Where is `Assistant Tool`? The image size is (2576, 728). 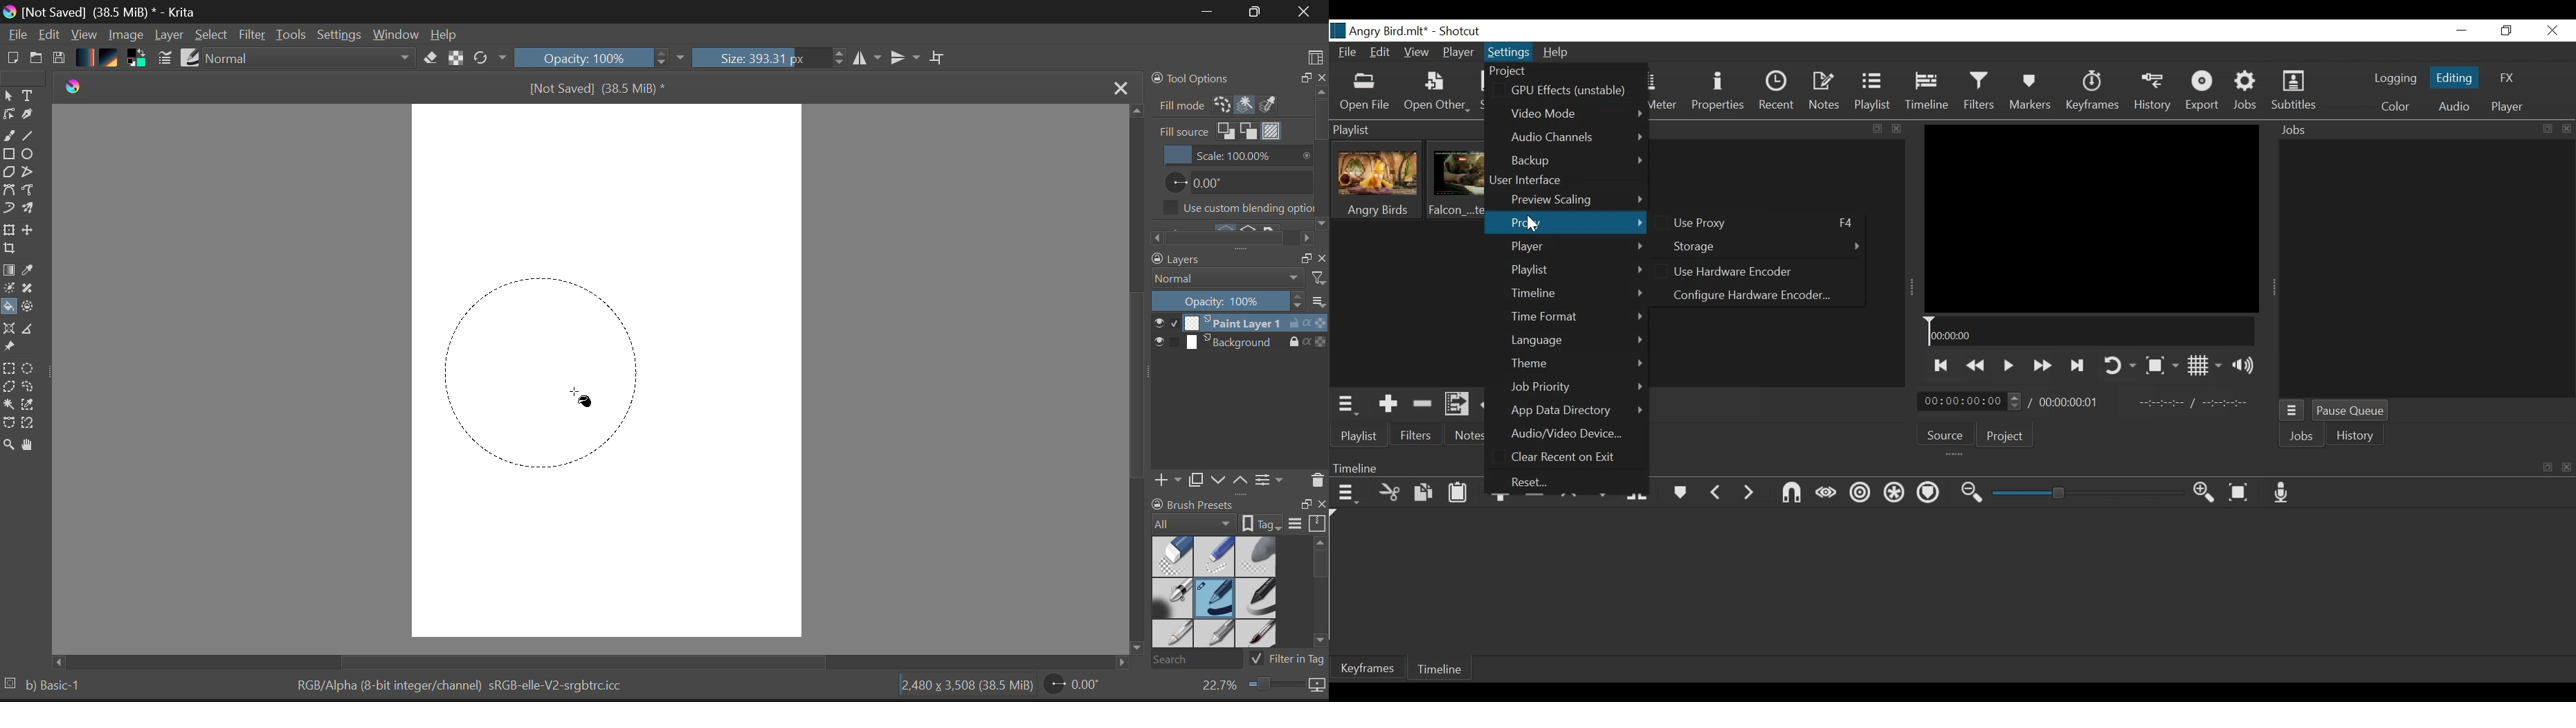 Assistant Tool is located at coordinates (11, 327).